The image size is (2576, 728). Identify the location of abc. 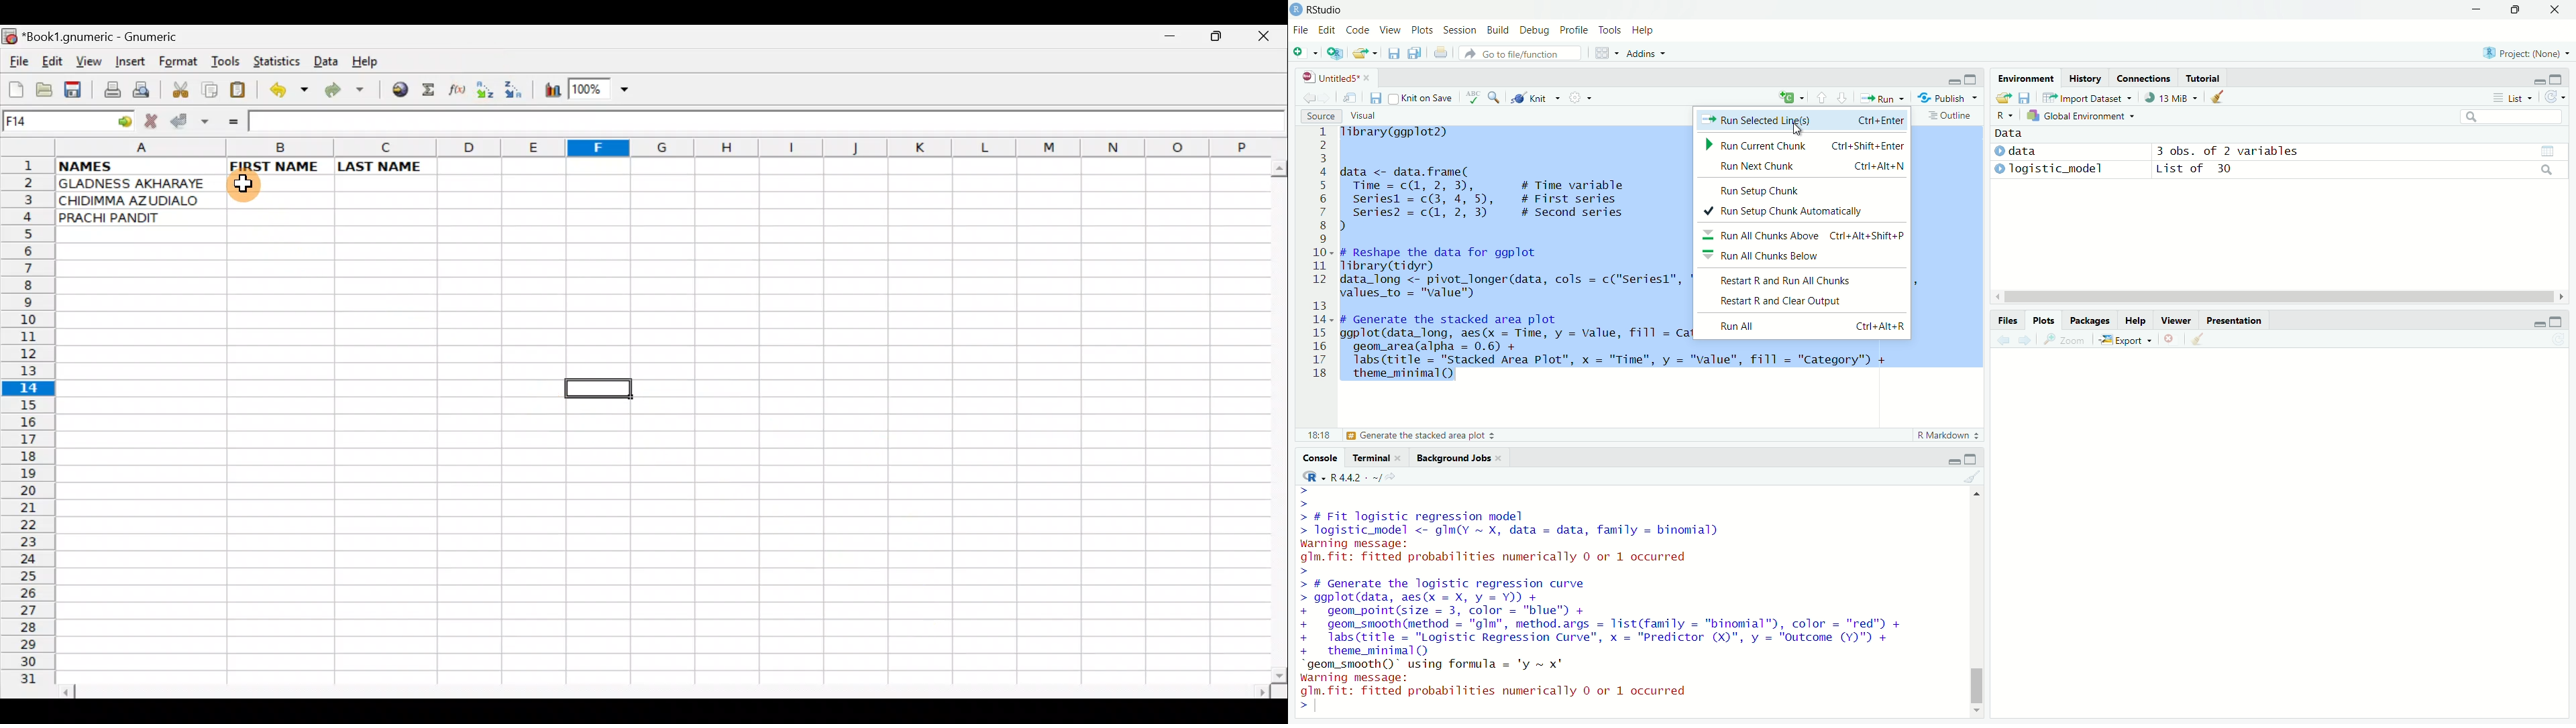
(1472, 99).